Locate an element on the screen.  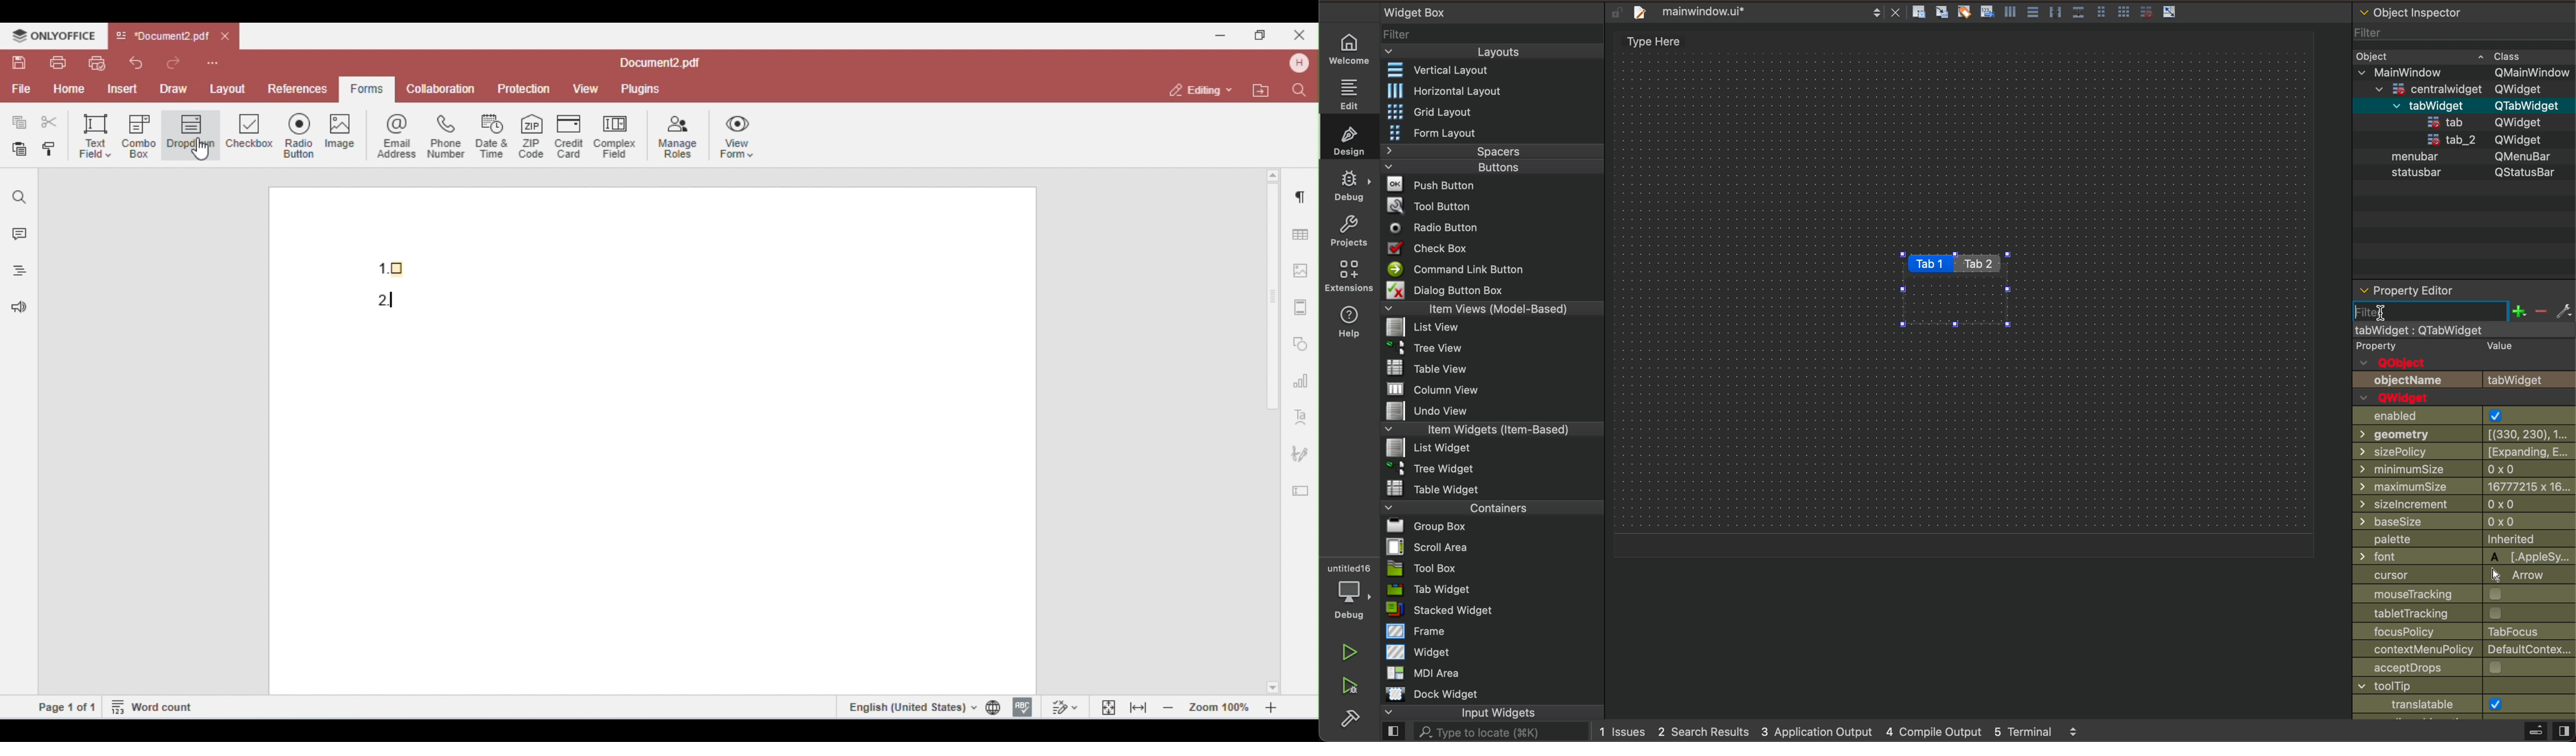
tabs is located at coordinates (1958, 288).